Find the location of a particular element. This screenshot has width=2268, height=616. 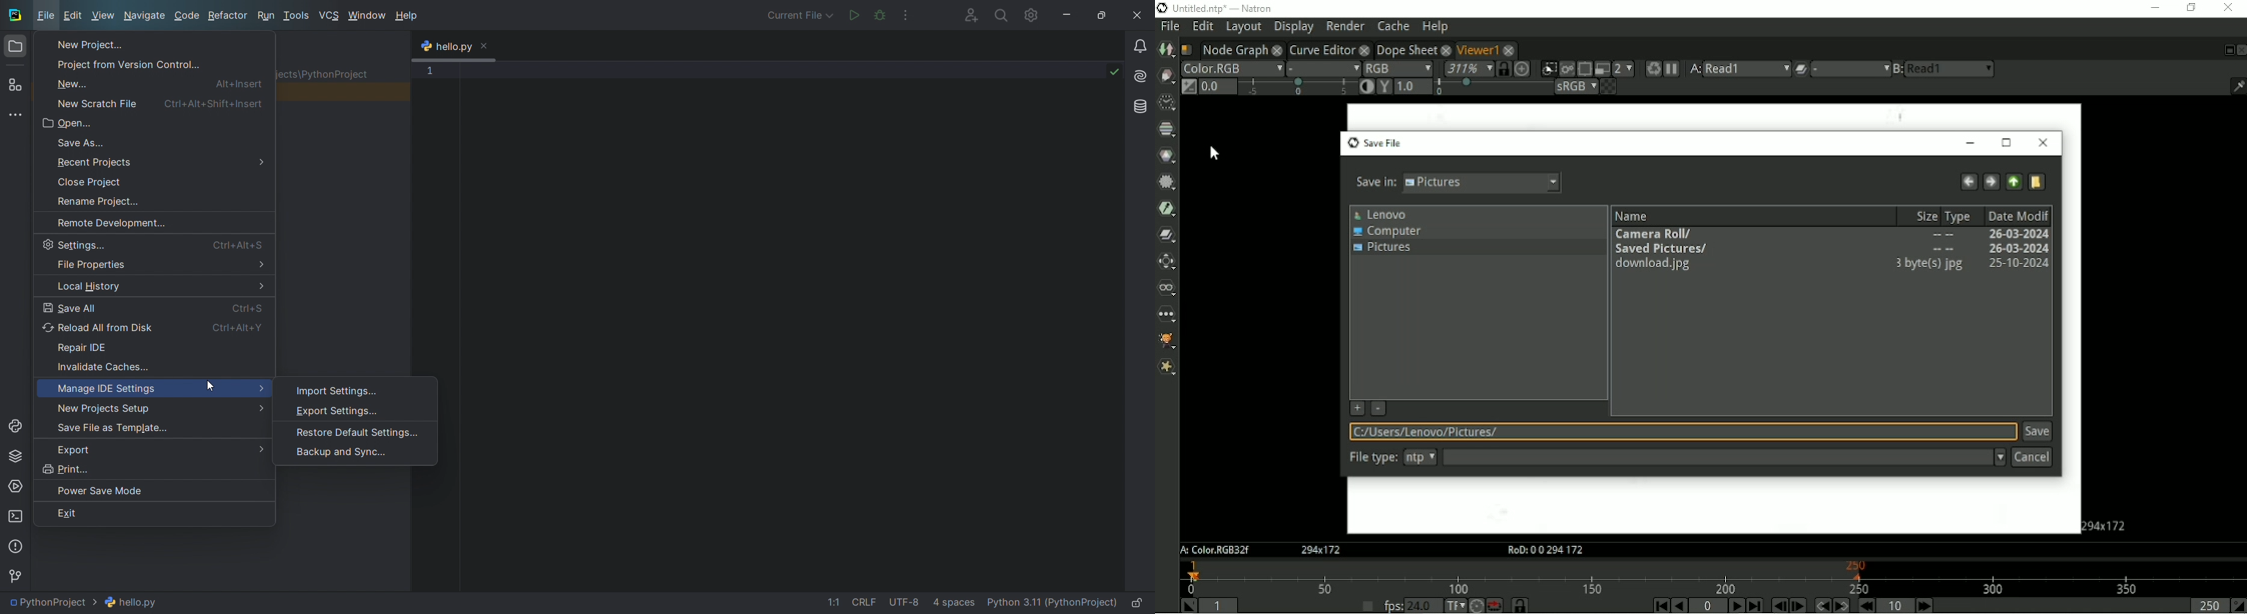

window is located at coordinates (367, 16).